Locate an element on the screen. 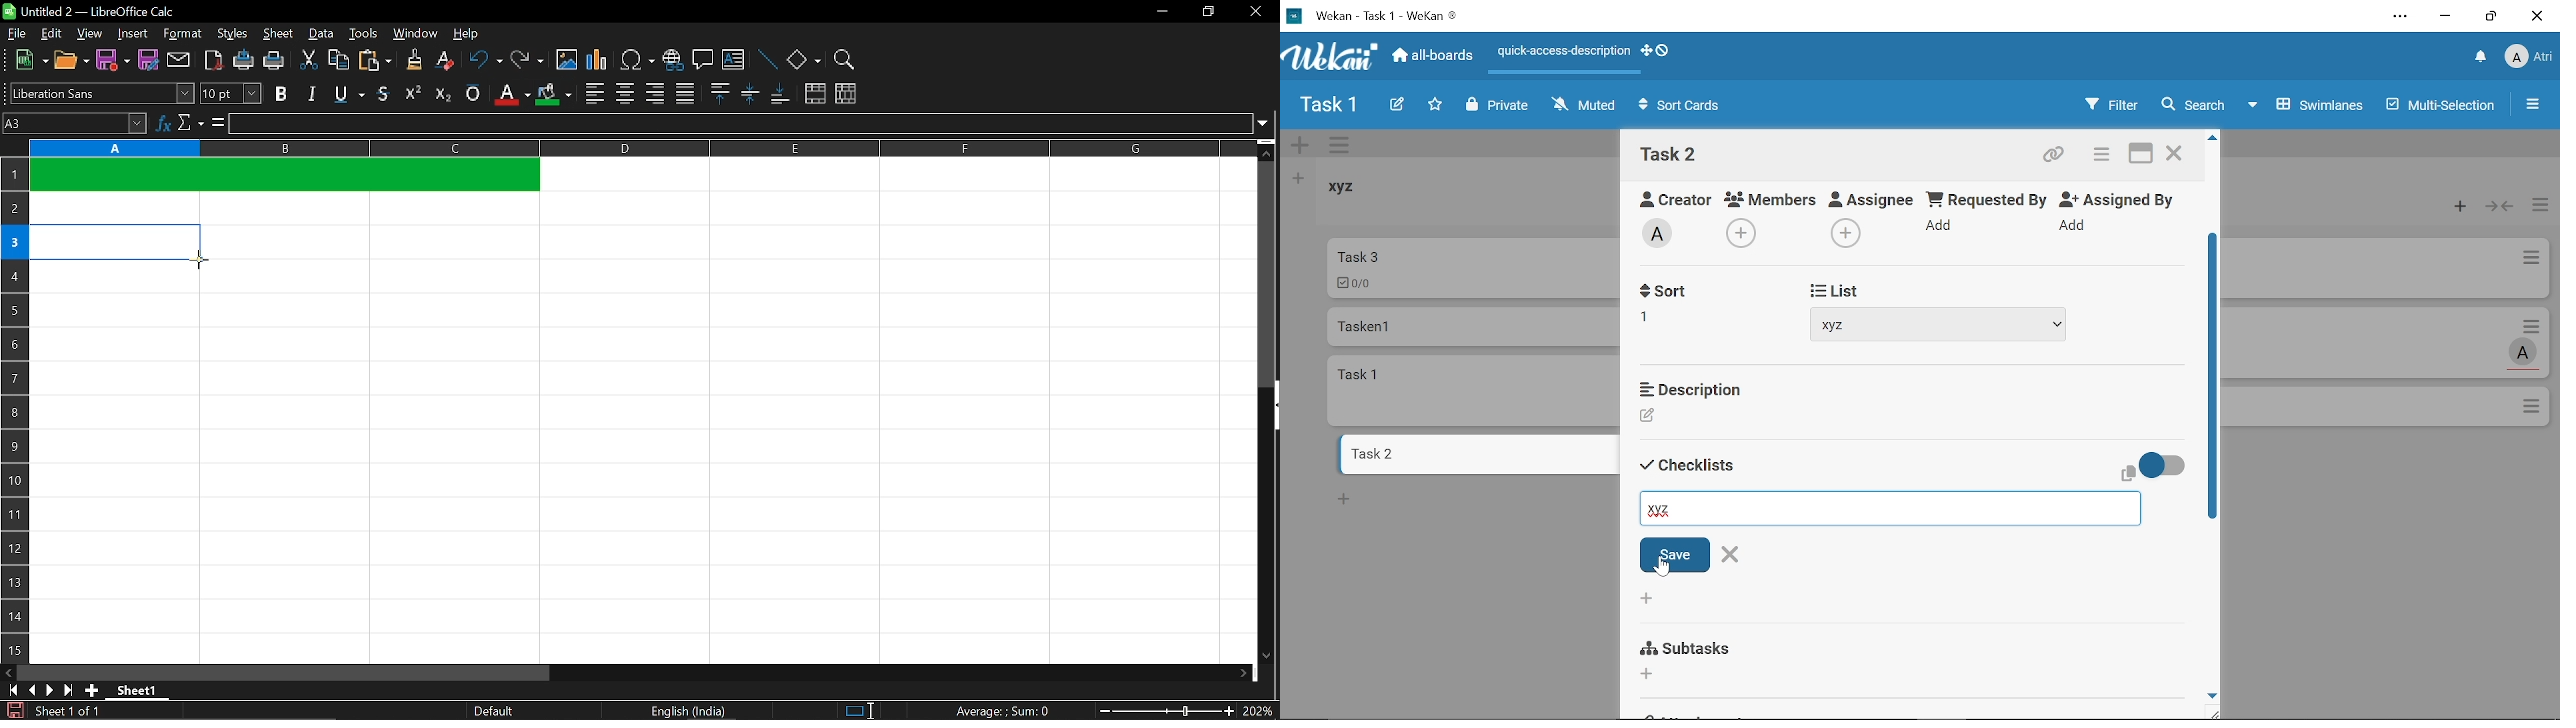  minimize is located at coordinates (1162, 10).